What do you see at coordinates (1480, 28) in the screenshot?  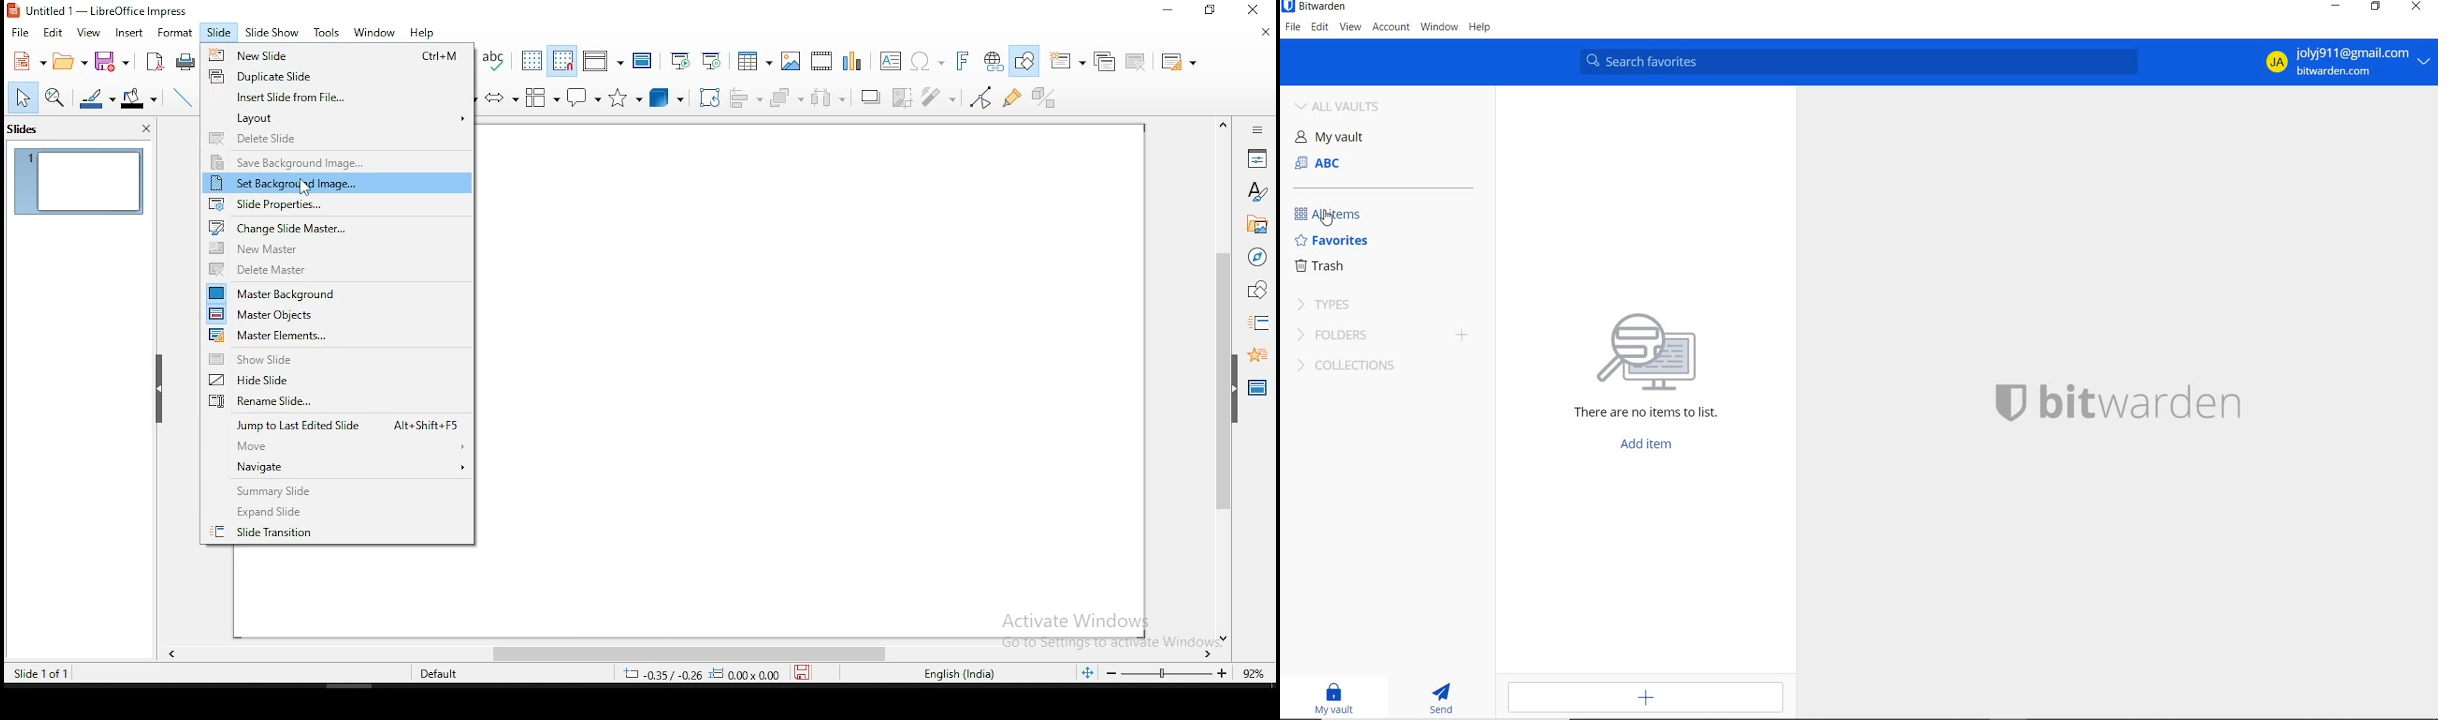 I see `HELP` at bounding box center [1480, 28].